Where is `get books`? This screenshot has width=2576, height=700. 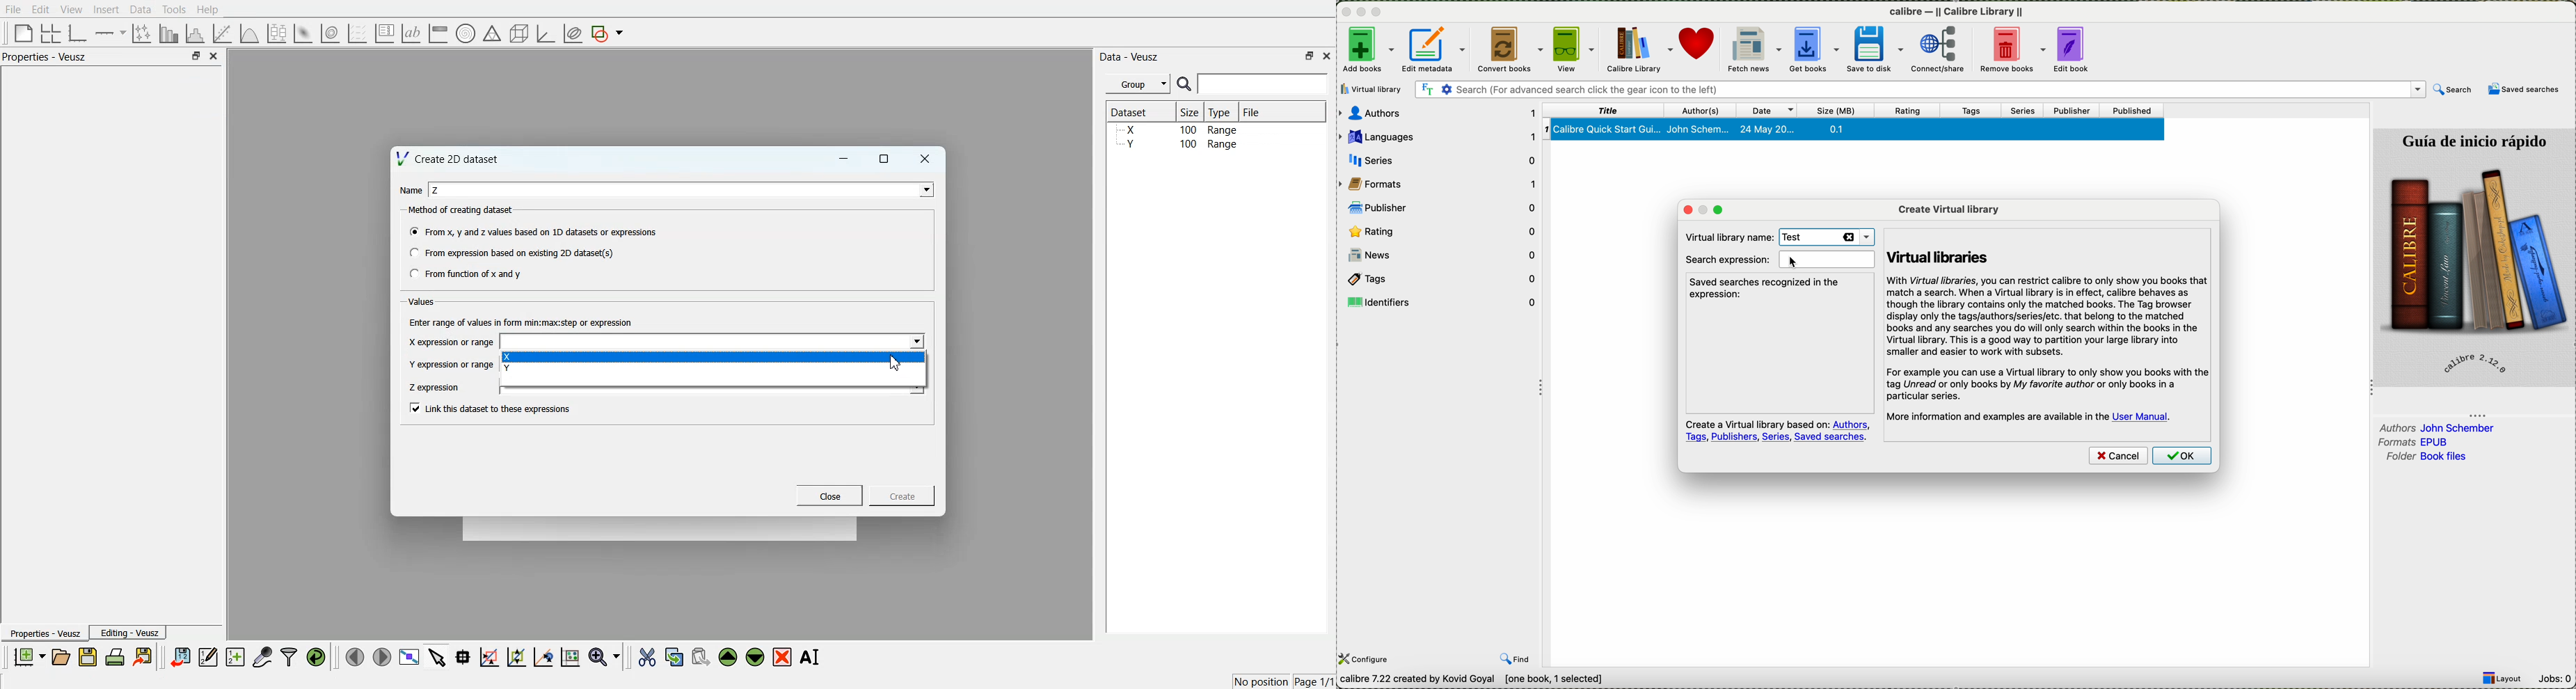
get books is located at coordinates (1816, 51).